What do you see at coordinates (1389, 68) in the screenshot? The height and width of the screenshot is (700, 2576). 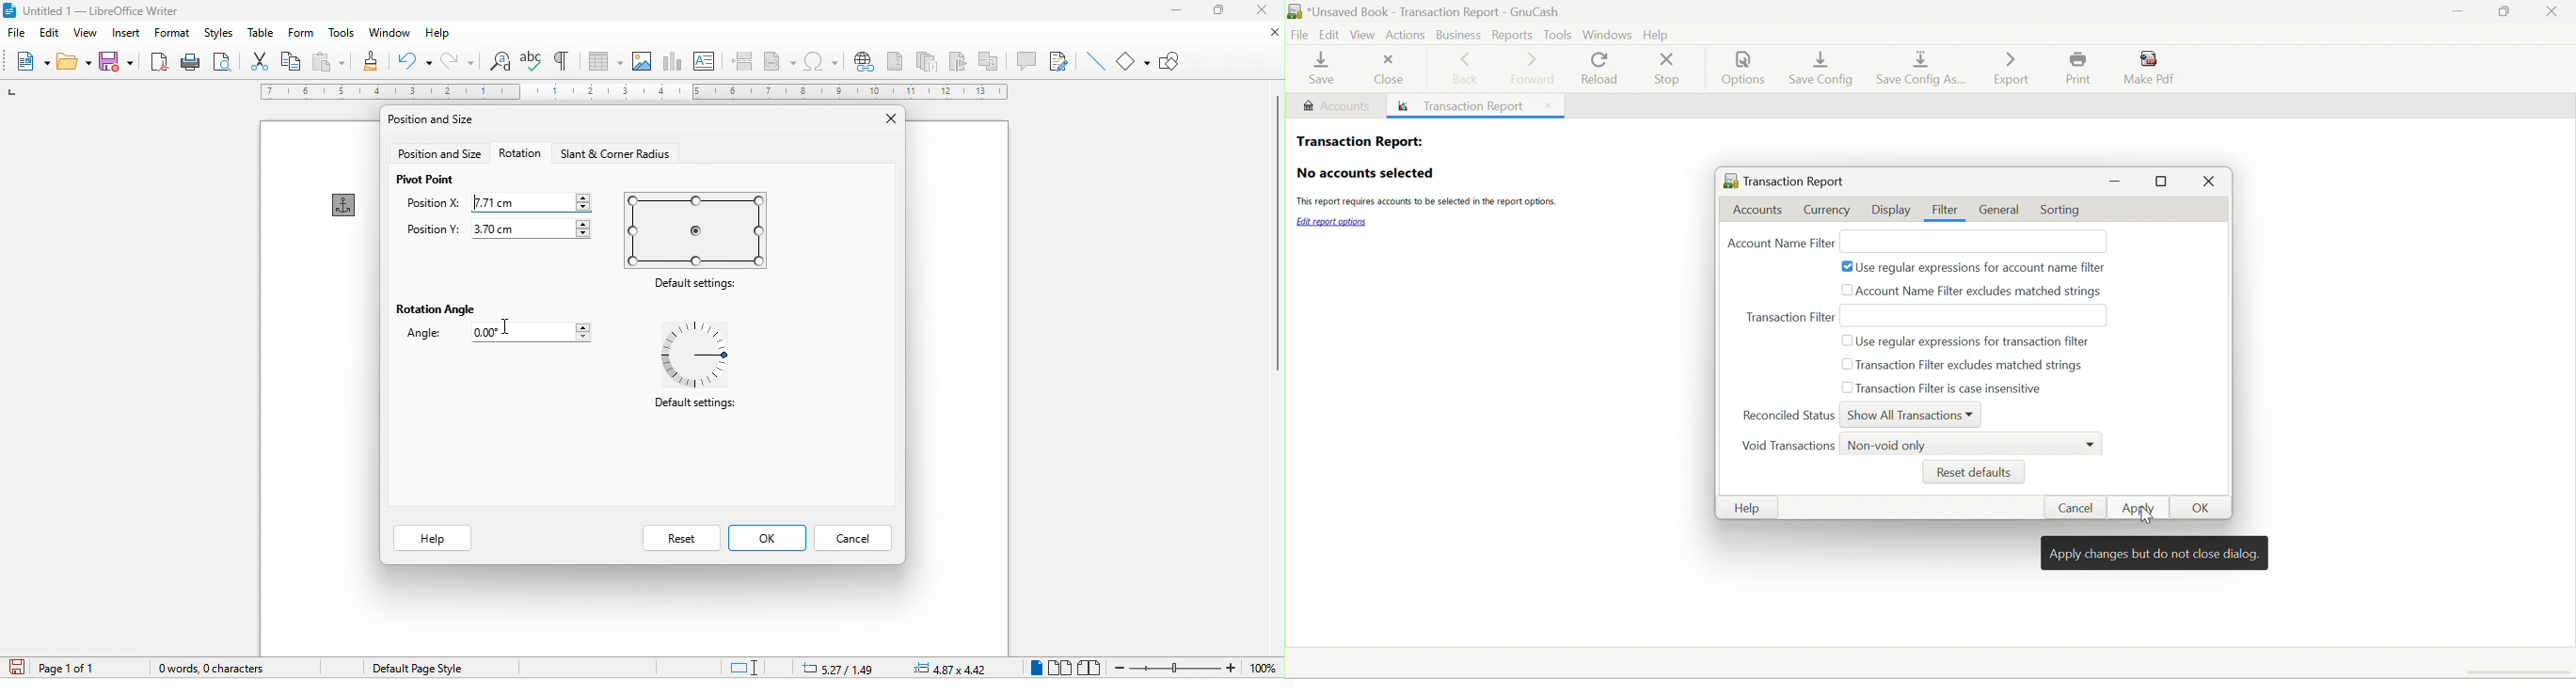 I see `Close` at bounding box center [1389, 68].